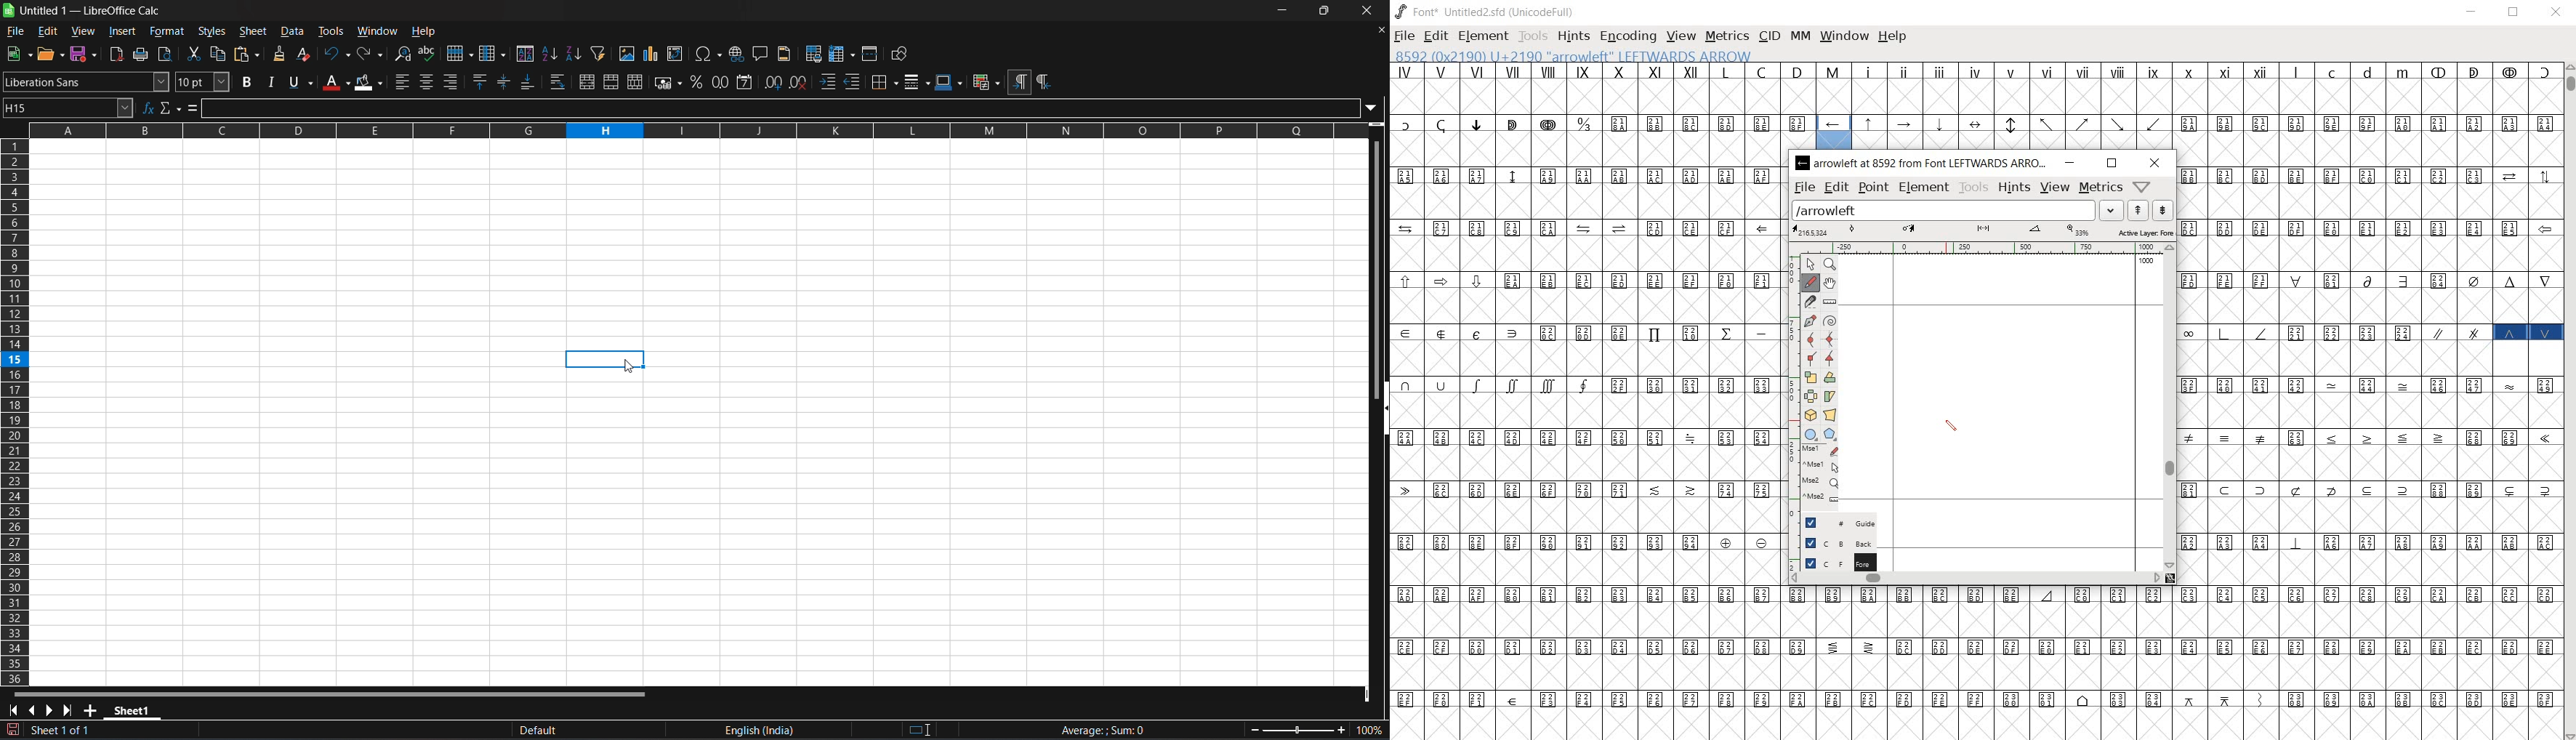 The width and height of the screenshot is (2576, 756). What do you see at coordinates (599, 54) in the screenshot?
I see `auto filter` at bounding box center [599, 54].